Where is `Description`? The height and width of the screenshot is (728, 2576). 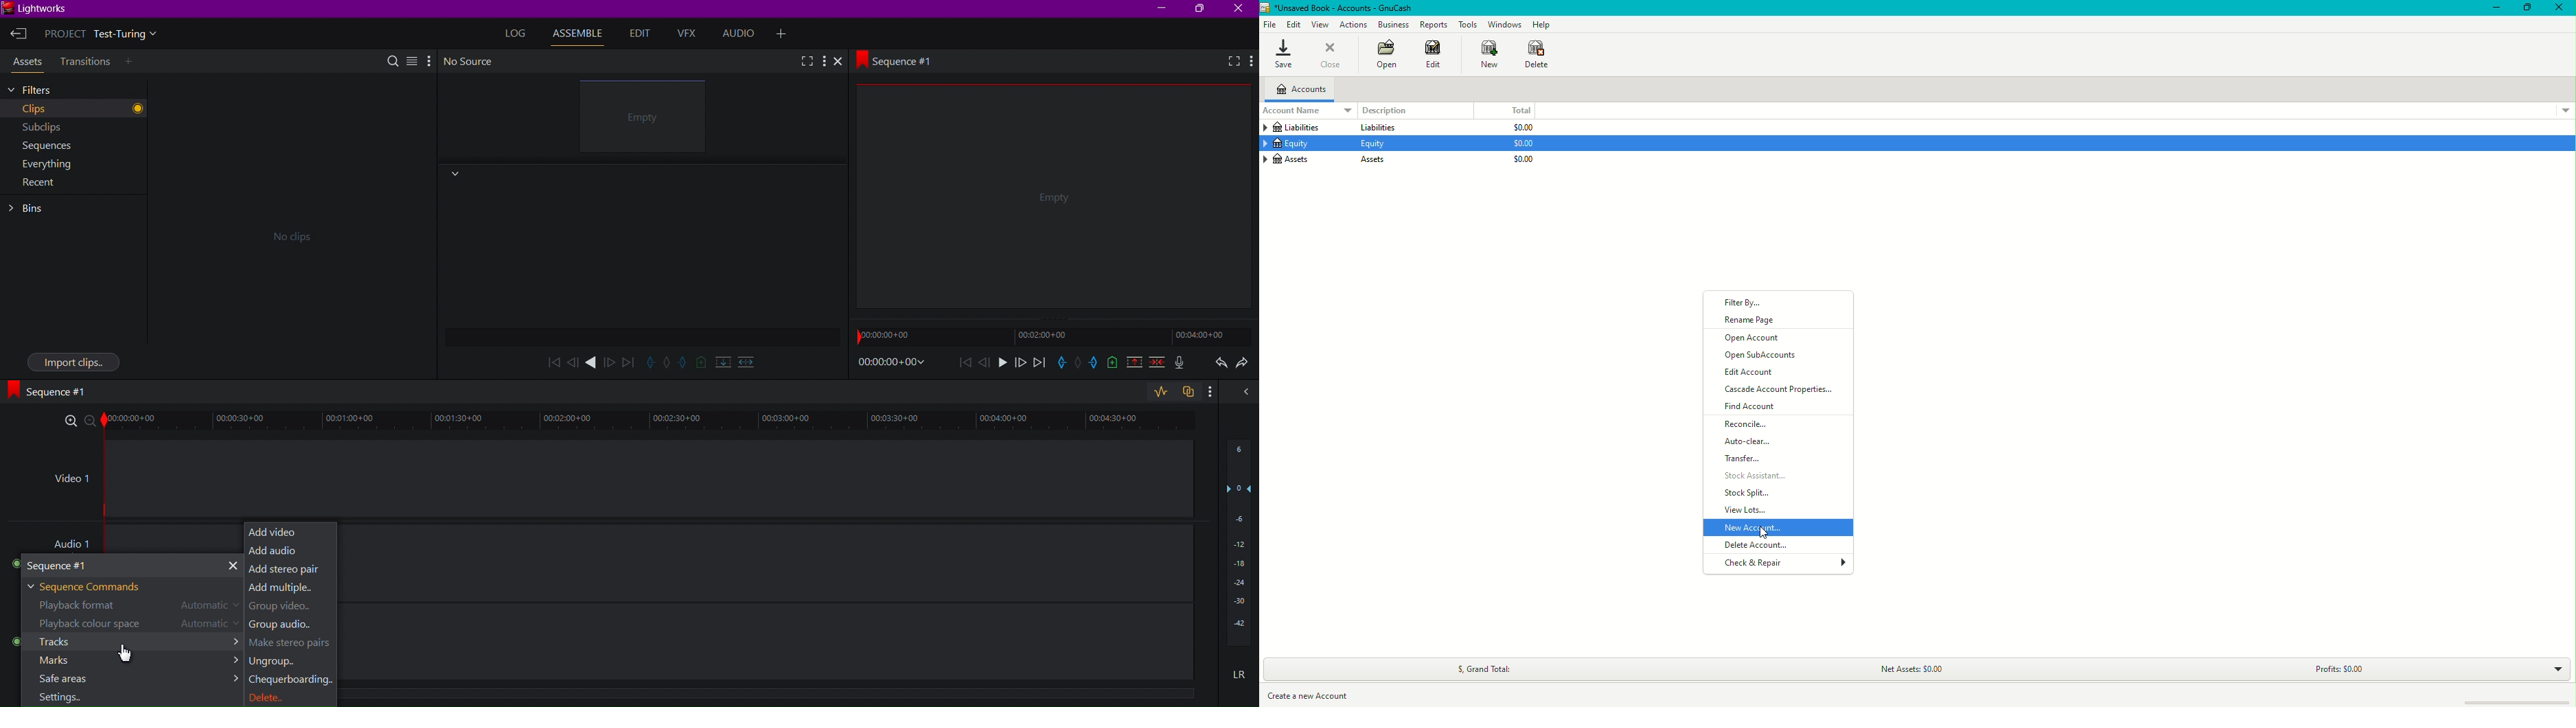 Description is located at coordinates (1383, 110).